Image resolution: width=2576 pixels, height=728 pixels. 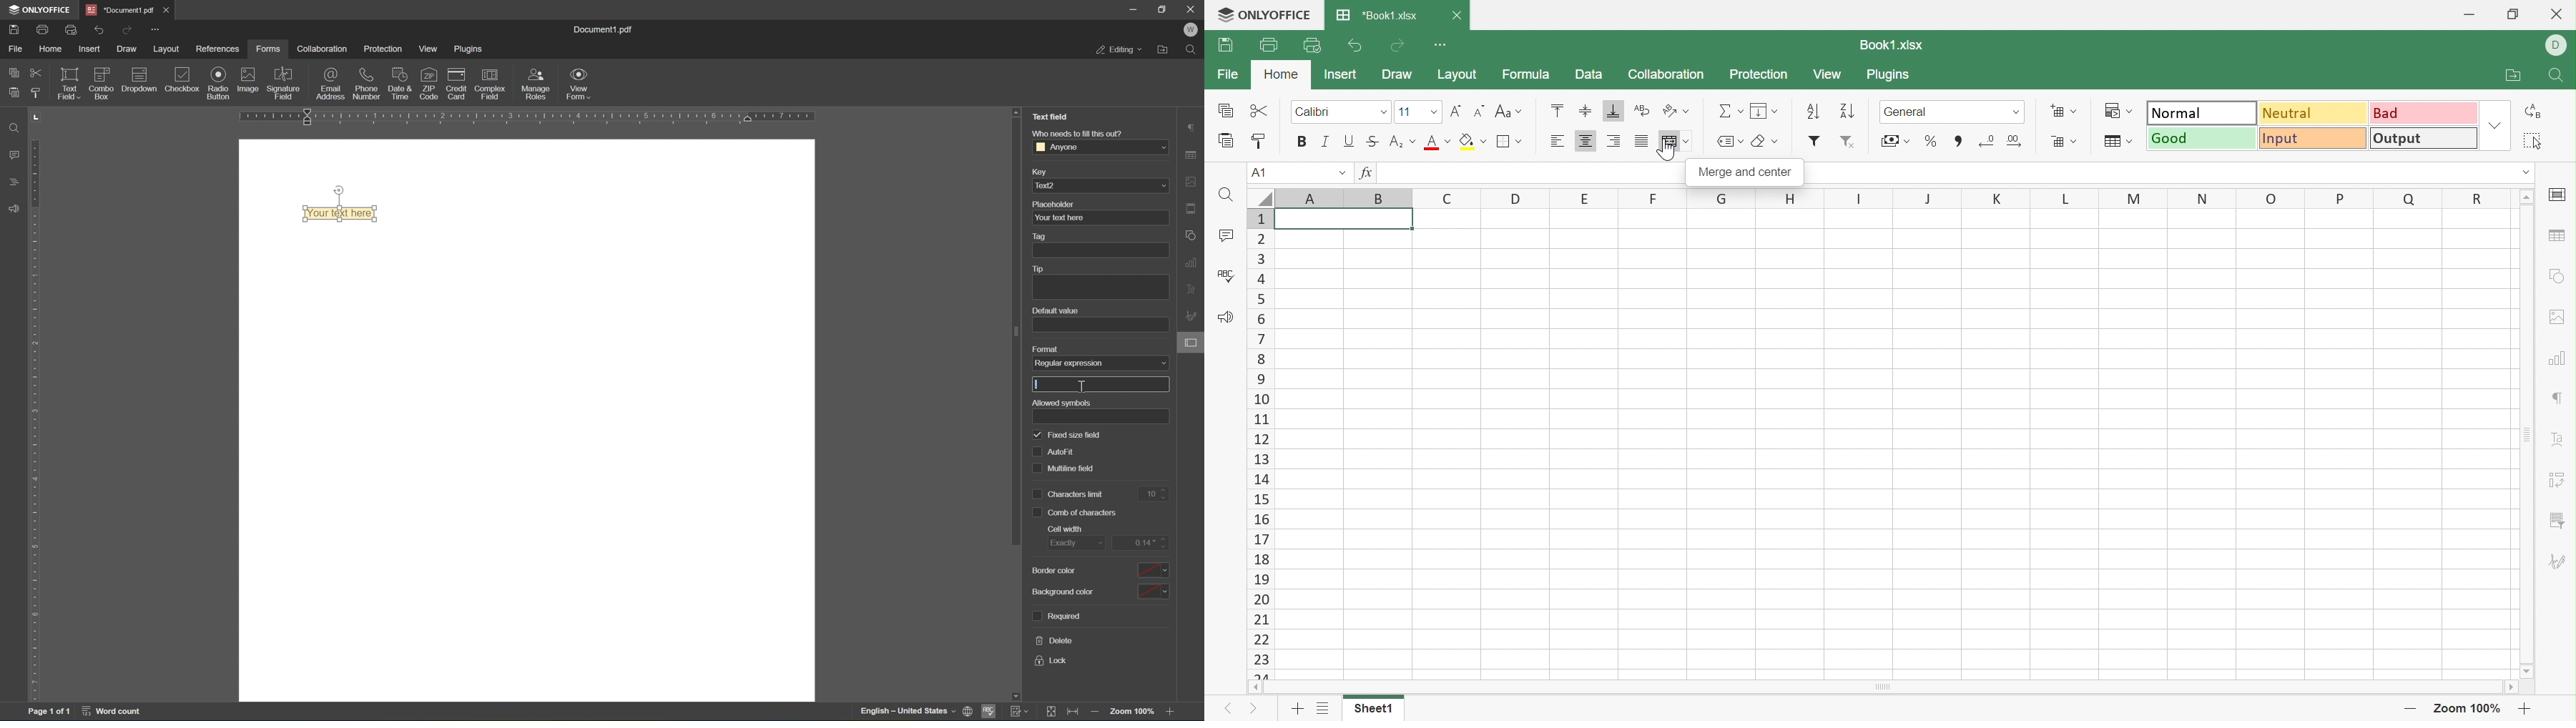 I want to click on ONLYOFFICE, so click(x=1262, y=17).